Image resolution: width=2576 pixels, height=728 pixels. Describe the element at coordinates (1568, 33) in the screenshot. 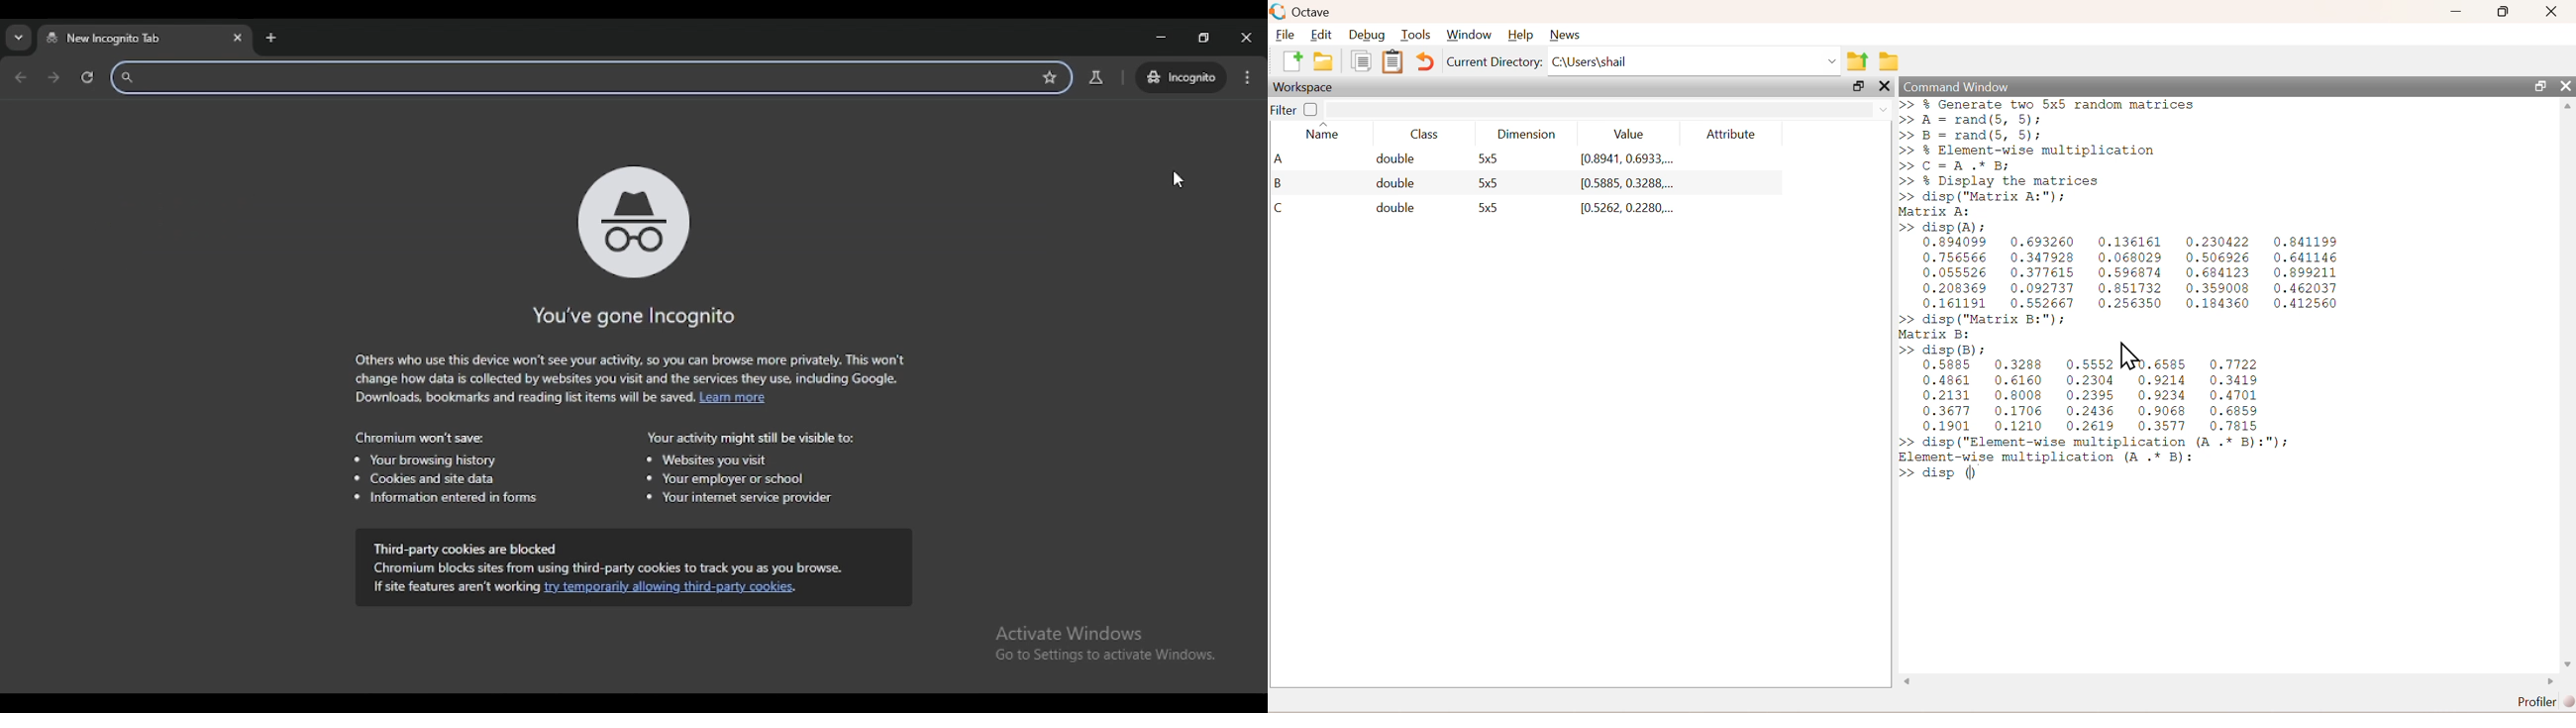

I see `News` at that location.